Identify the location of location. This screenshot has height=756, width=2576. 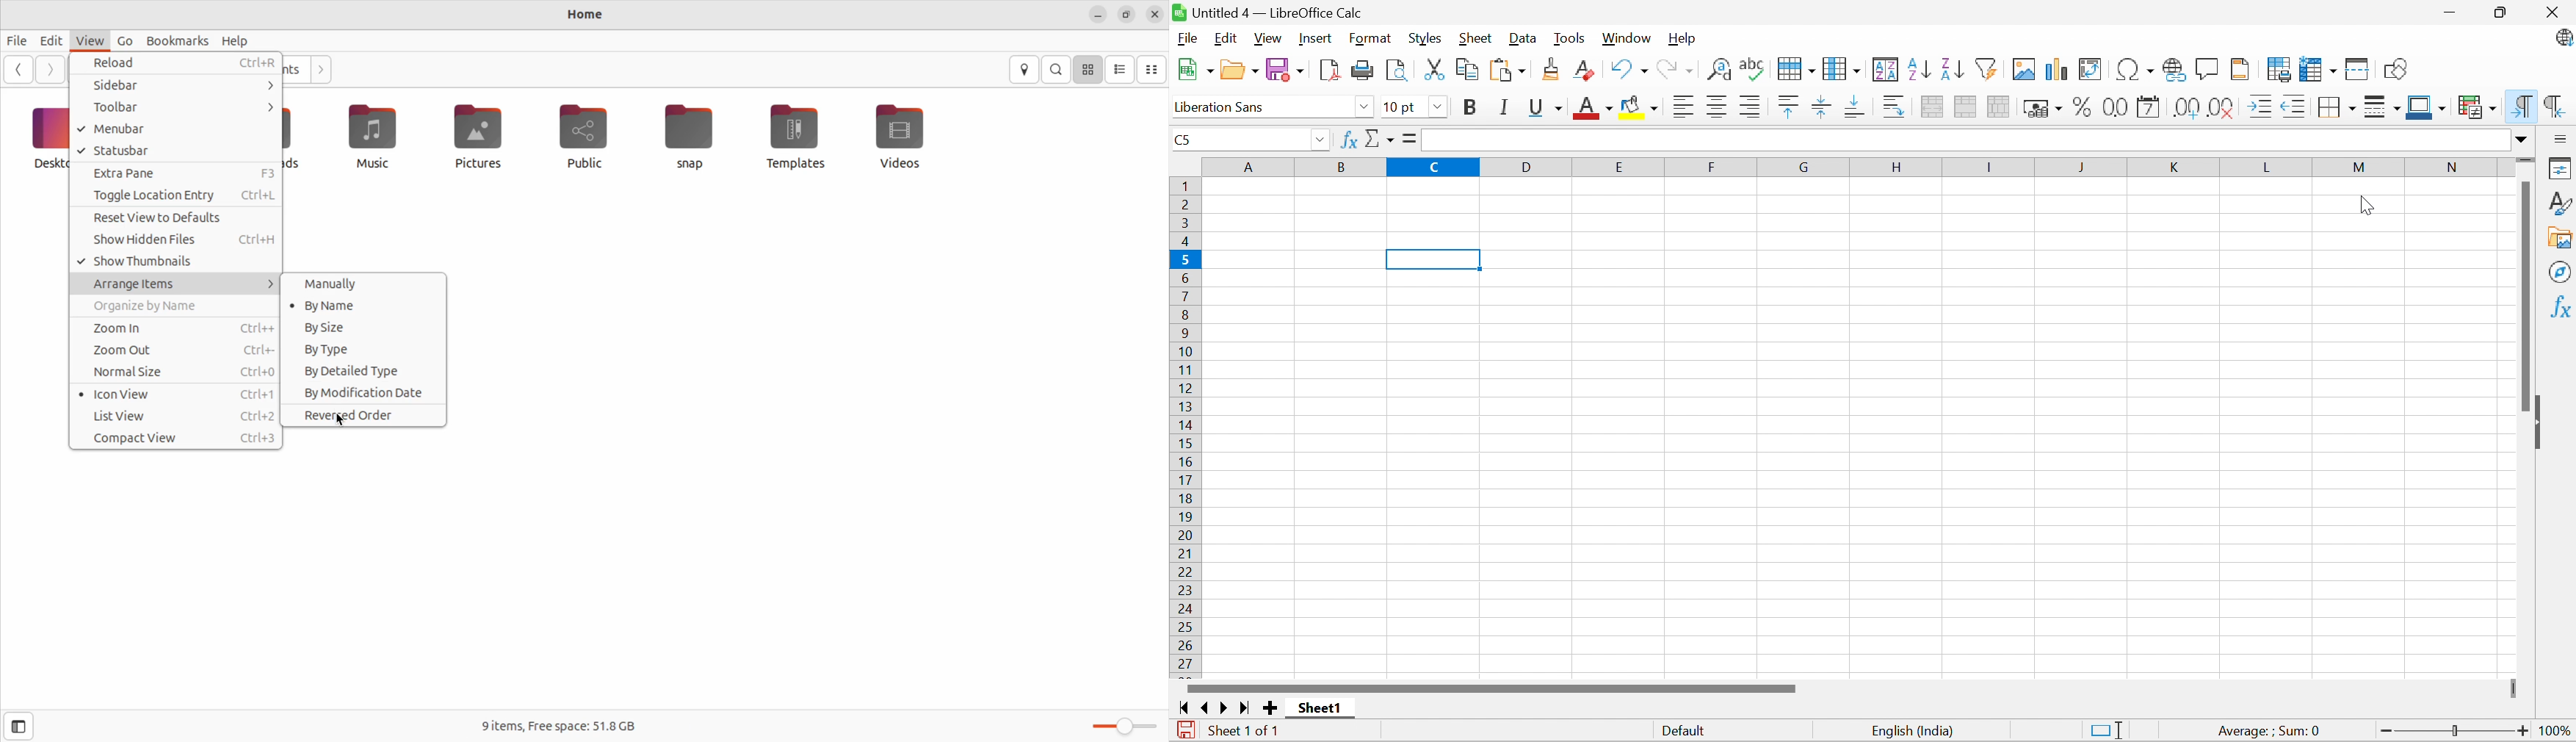
(1026, 70).